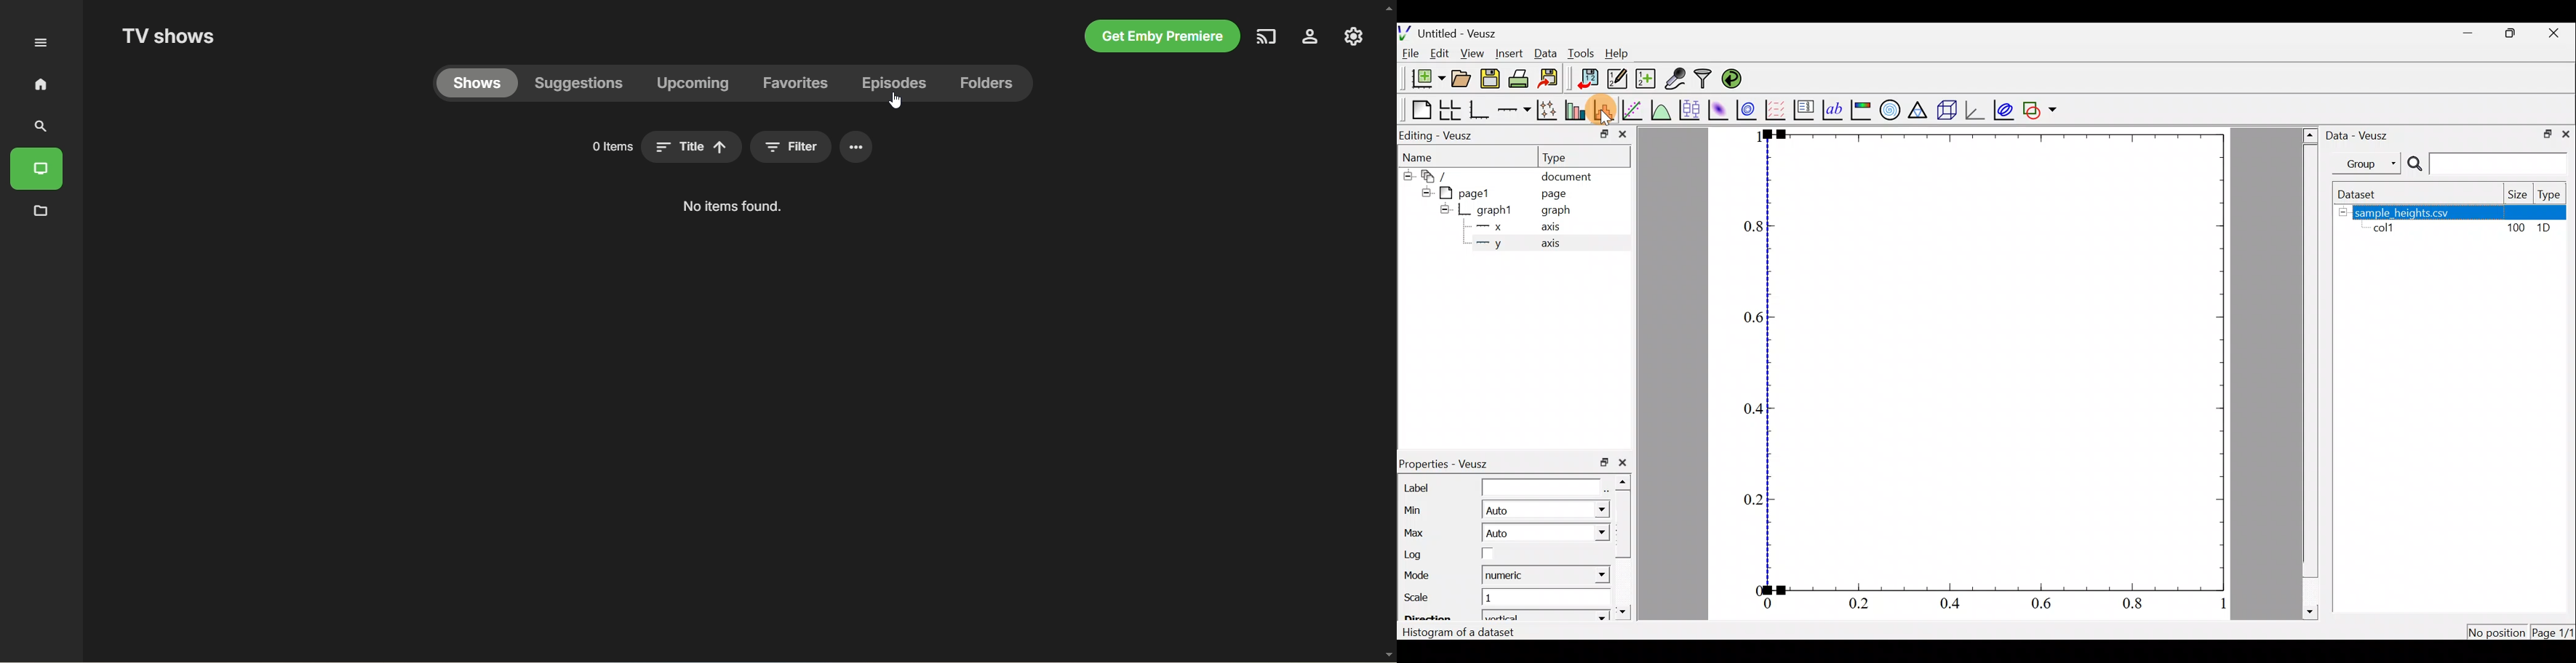 The width and height of the screenshot is (2576, 672). What do you see at coordinates (38, 127) in the screenshot?
I see `search` at bounding box center [38, 127].